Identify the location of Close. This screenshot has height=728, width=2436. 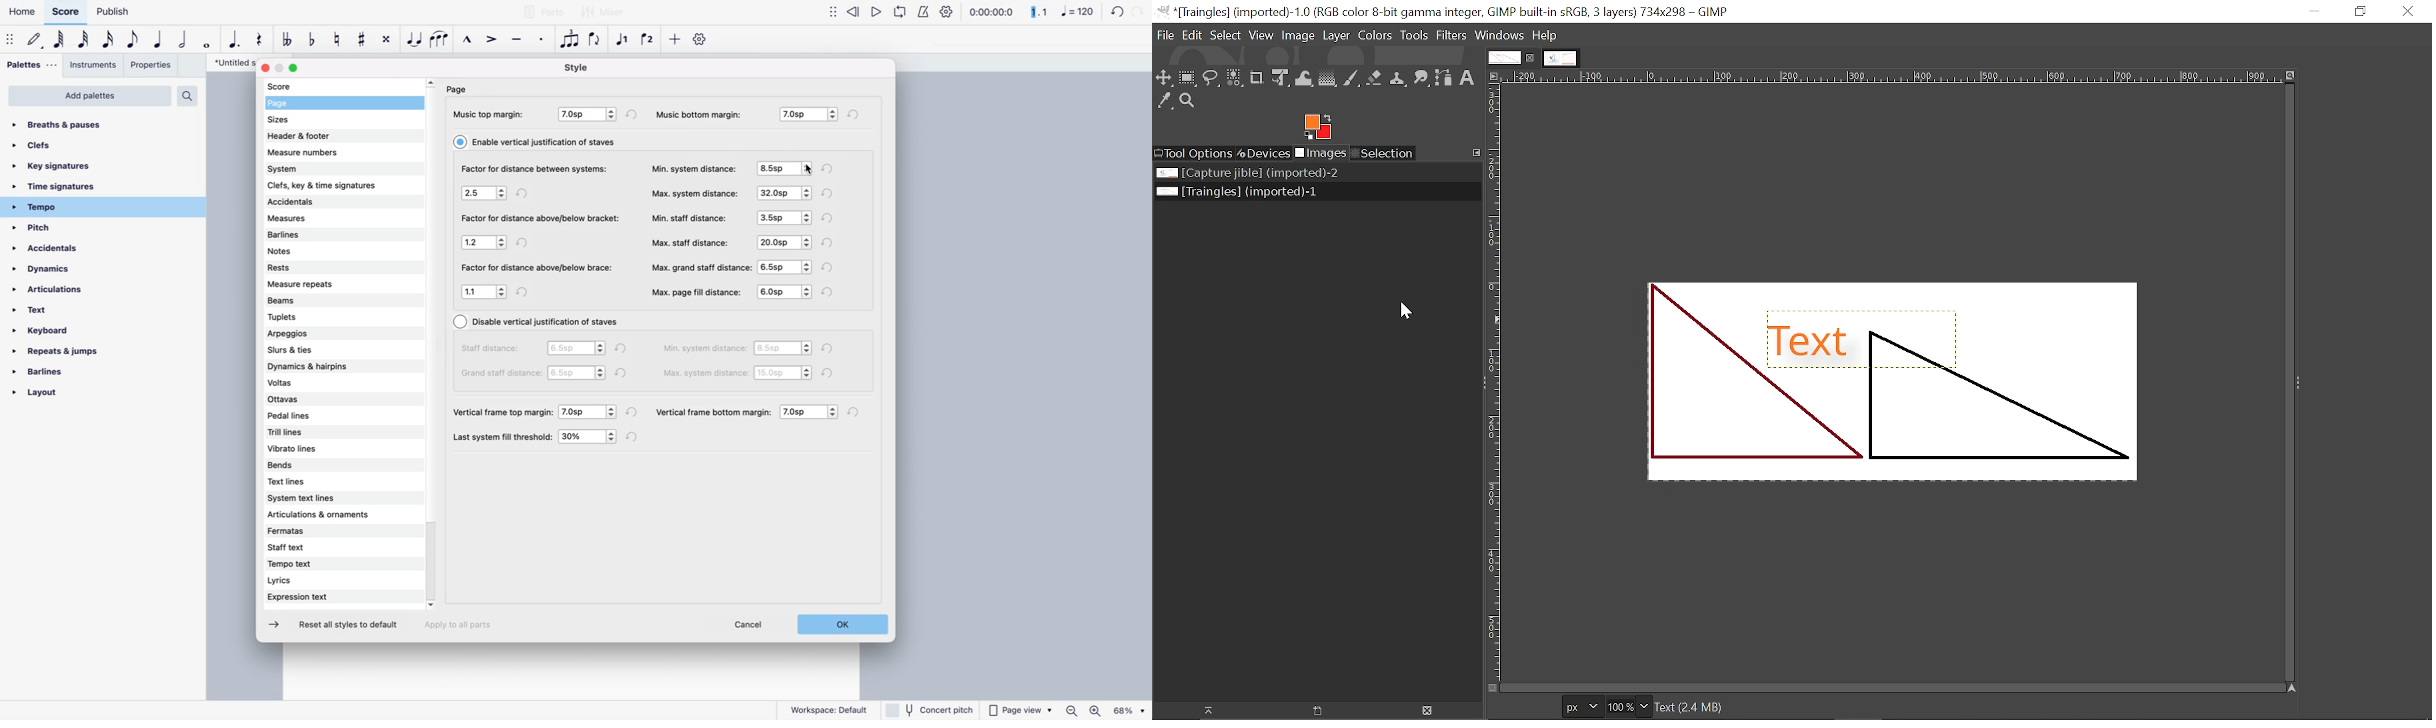
(2406, 14).